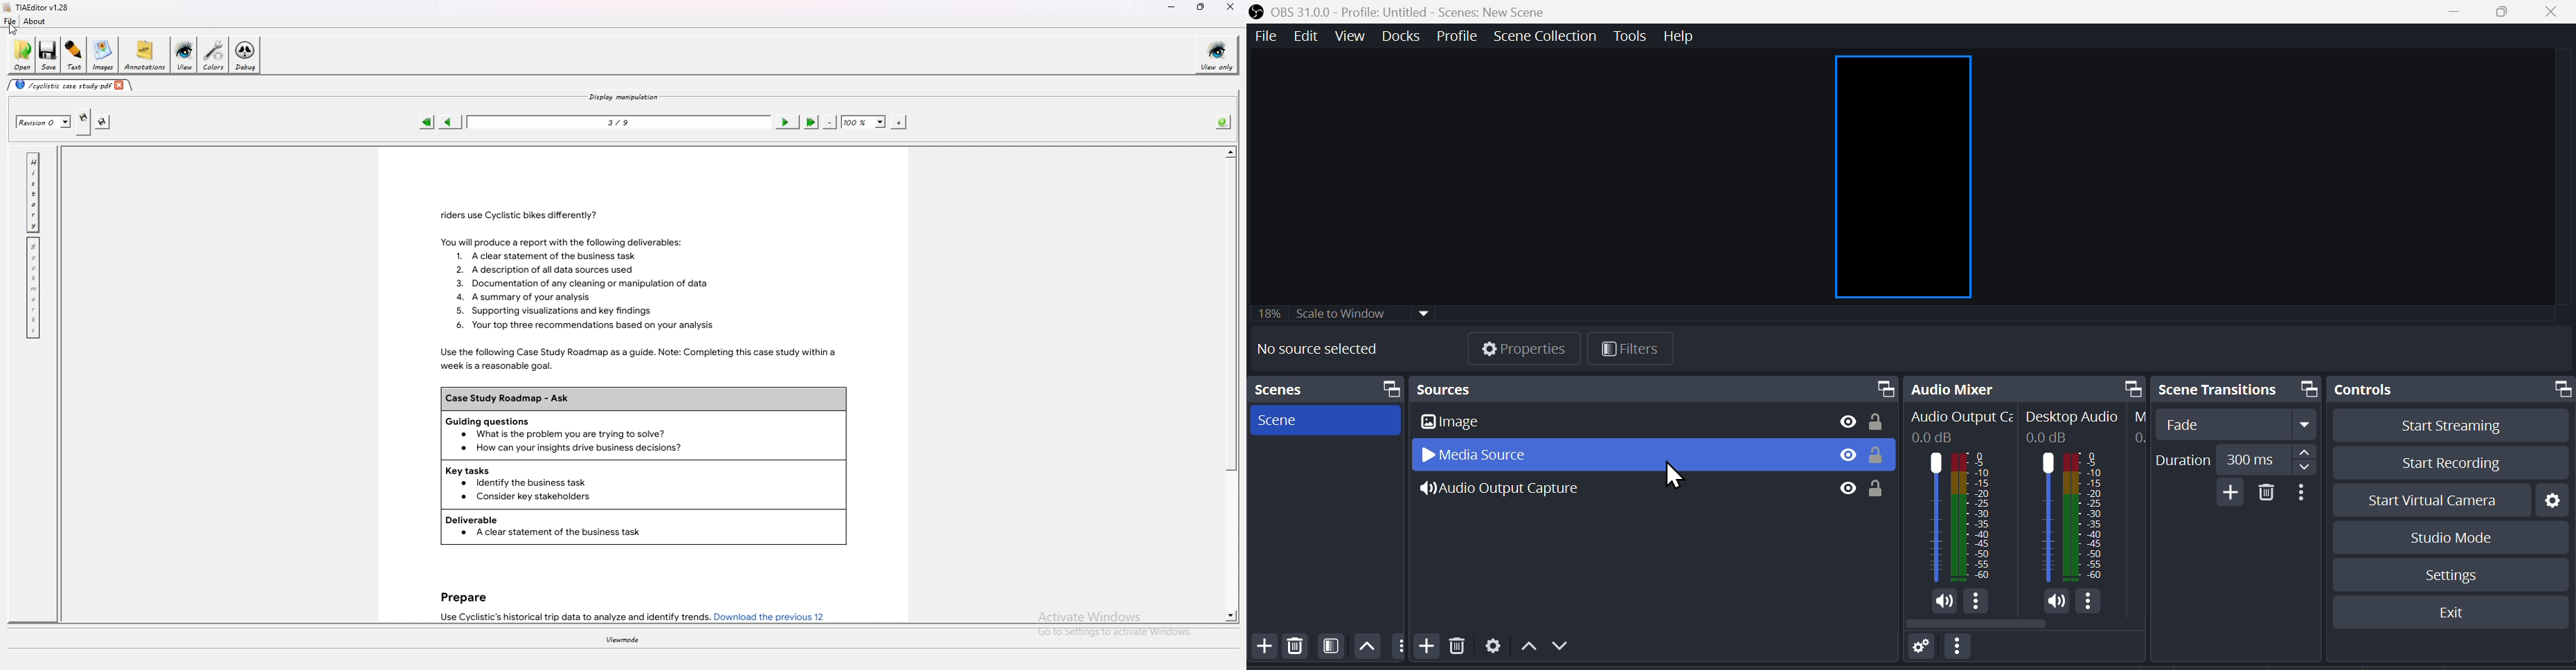 The height and width of the screenshot is (672, 2576). I want to click on Visibility, so click(1847, 421).